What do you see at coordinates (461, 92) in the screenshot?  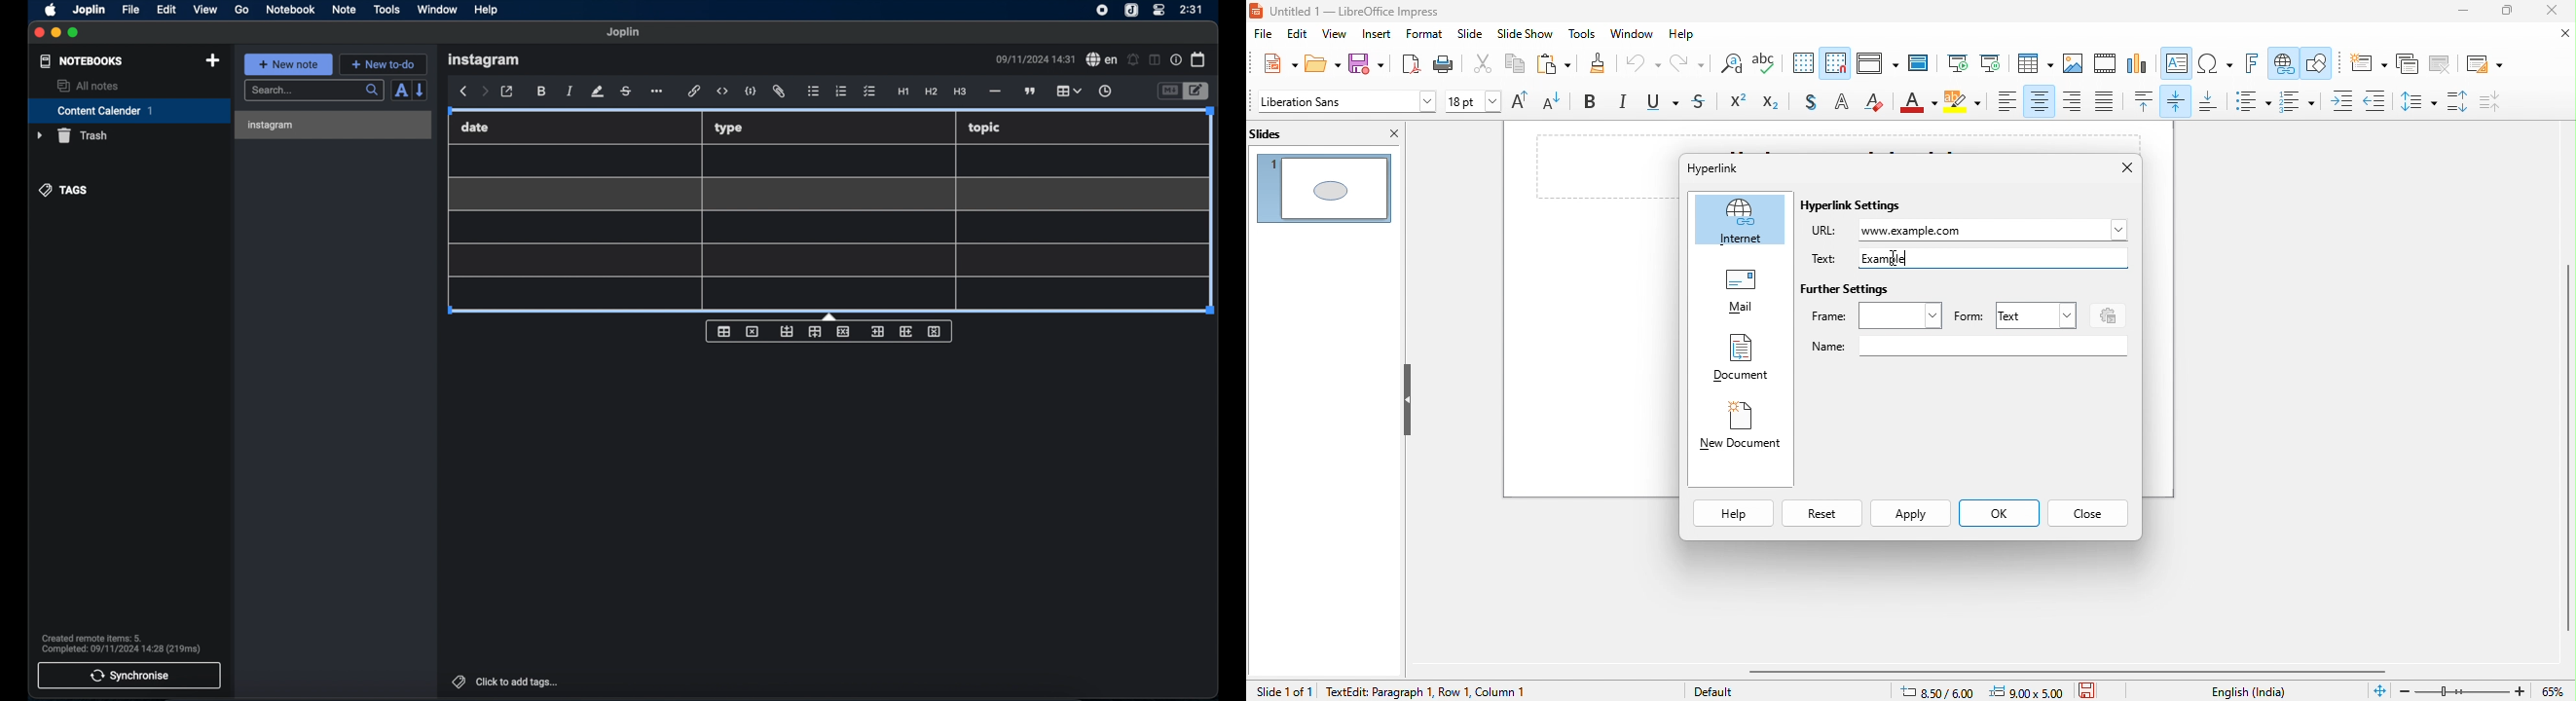 I see `back` at bounding box center [461, 92].